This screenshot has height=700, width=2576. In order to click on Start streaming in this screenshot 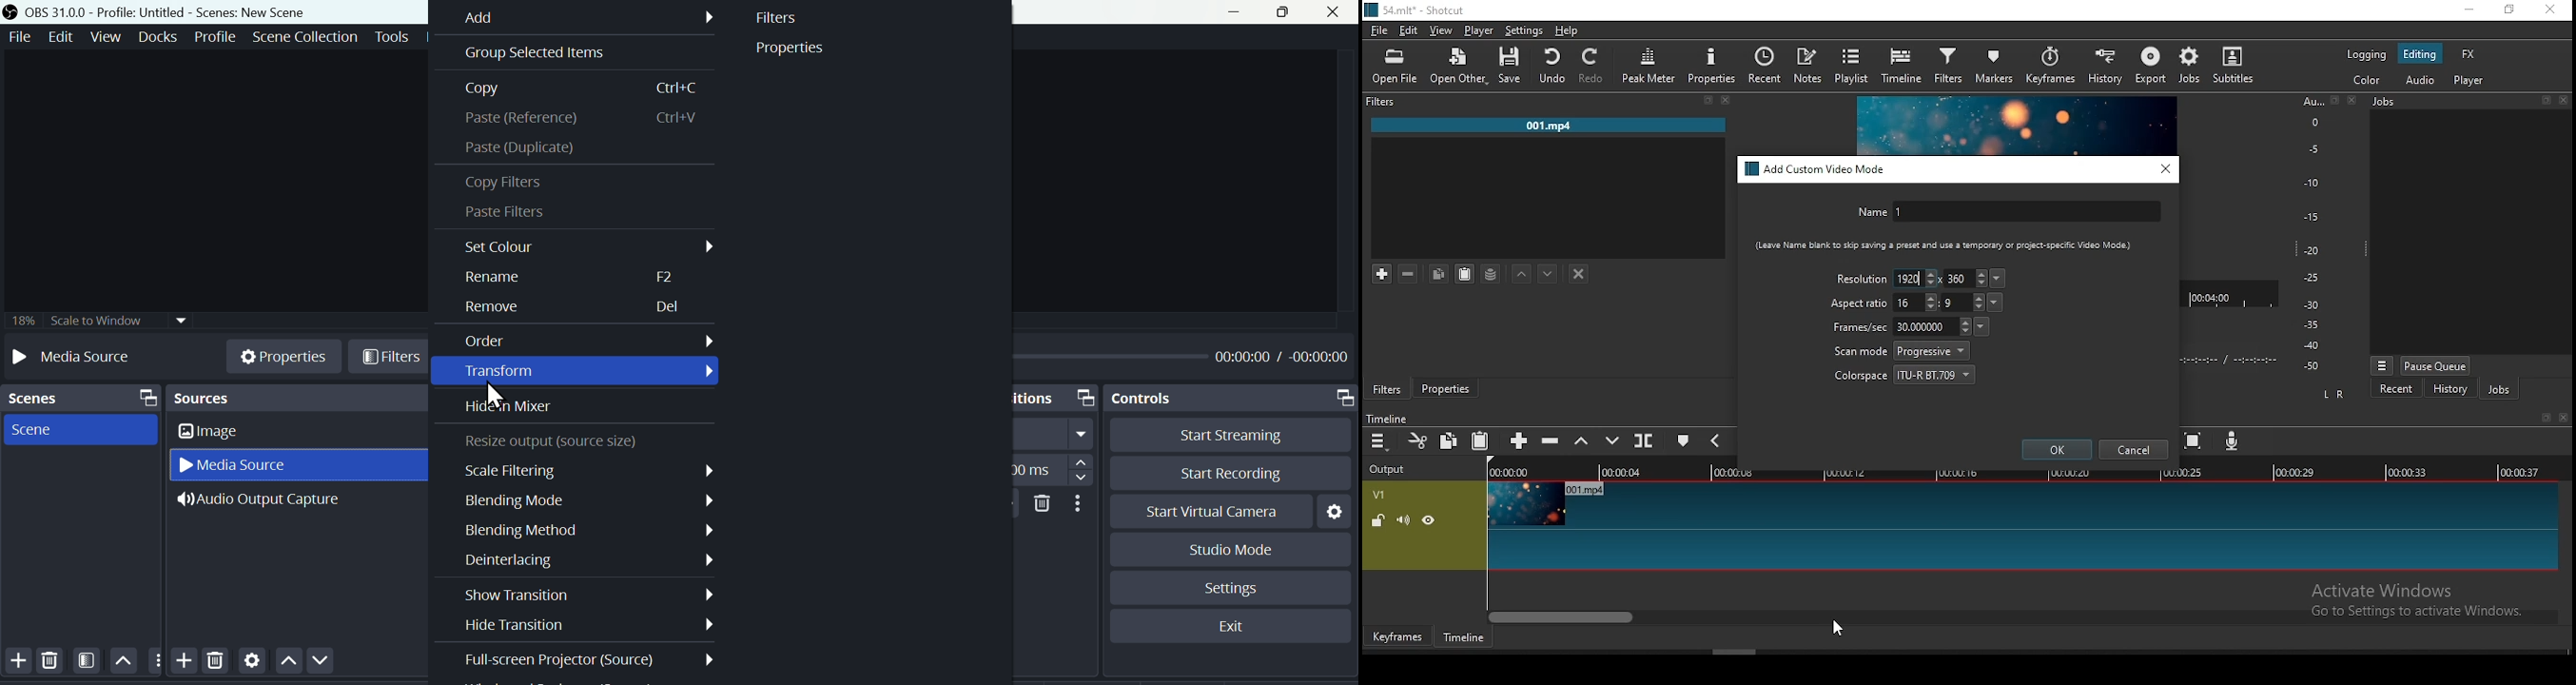, I will do `click(1222, 435)`.